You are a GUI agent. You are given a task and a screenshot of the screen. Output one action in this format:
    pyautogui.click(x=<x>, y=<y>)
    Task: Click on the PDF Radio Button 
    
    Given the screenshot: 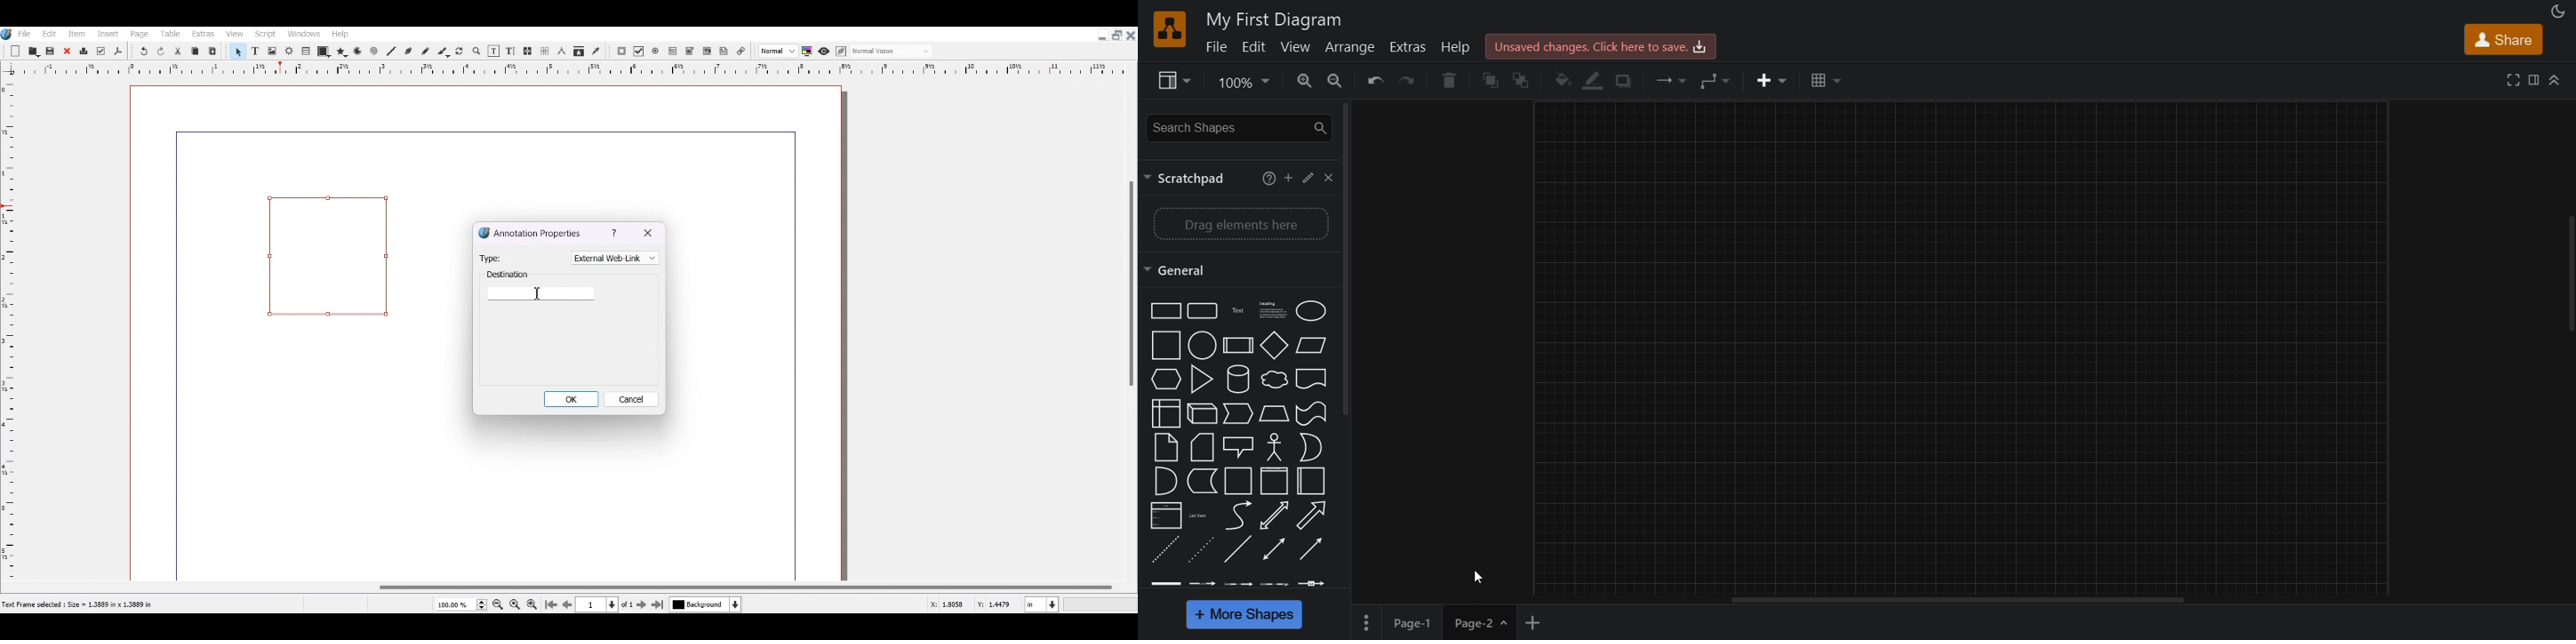 What is the action you would take?
    pyautogui.click(x=657, y=52)
    